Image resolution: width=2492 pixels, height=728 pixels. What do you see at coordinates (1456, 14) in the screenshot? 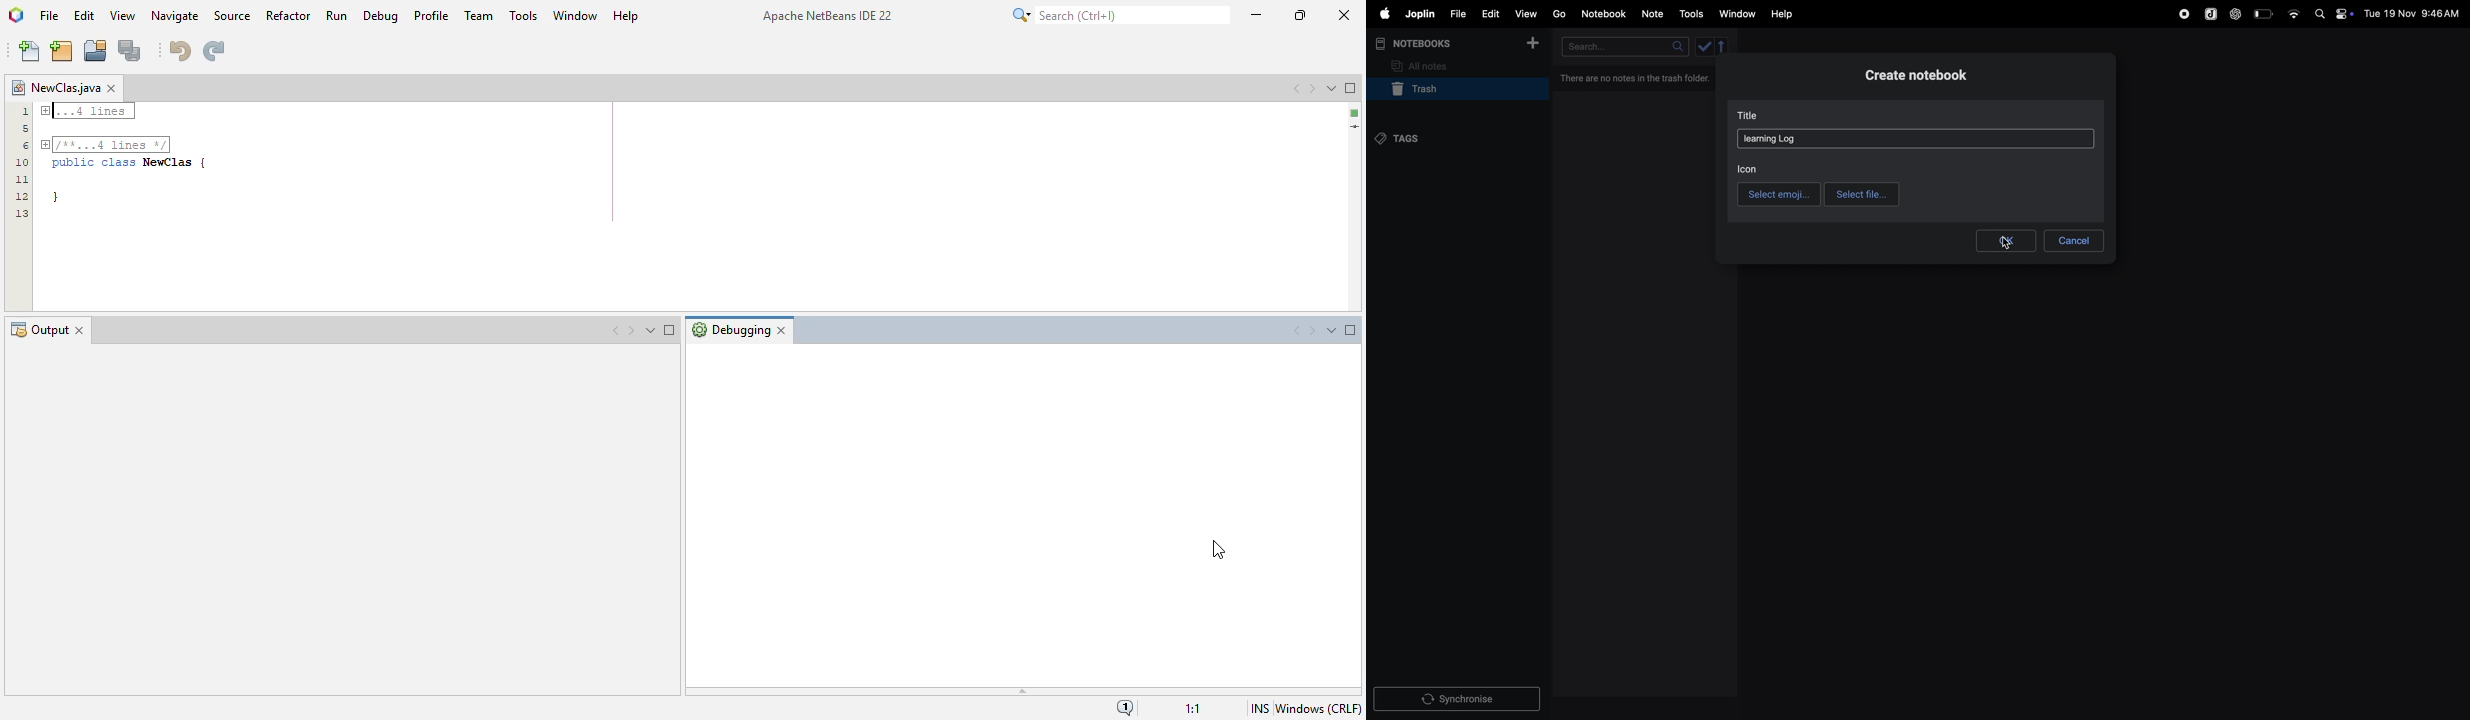
I see `file` at bounding box center [1456, 14].